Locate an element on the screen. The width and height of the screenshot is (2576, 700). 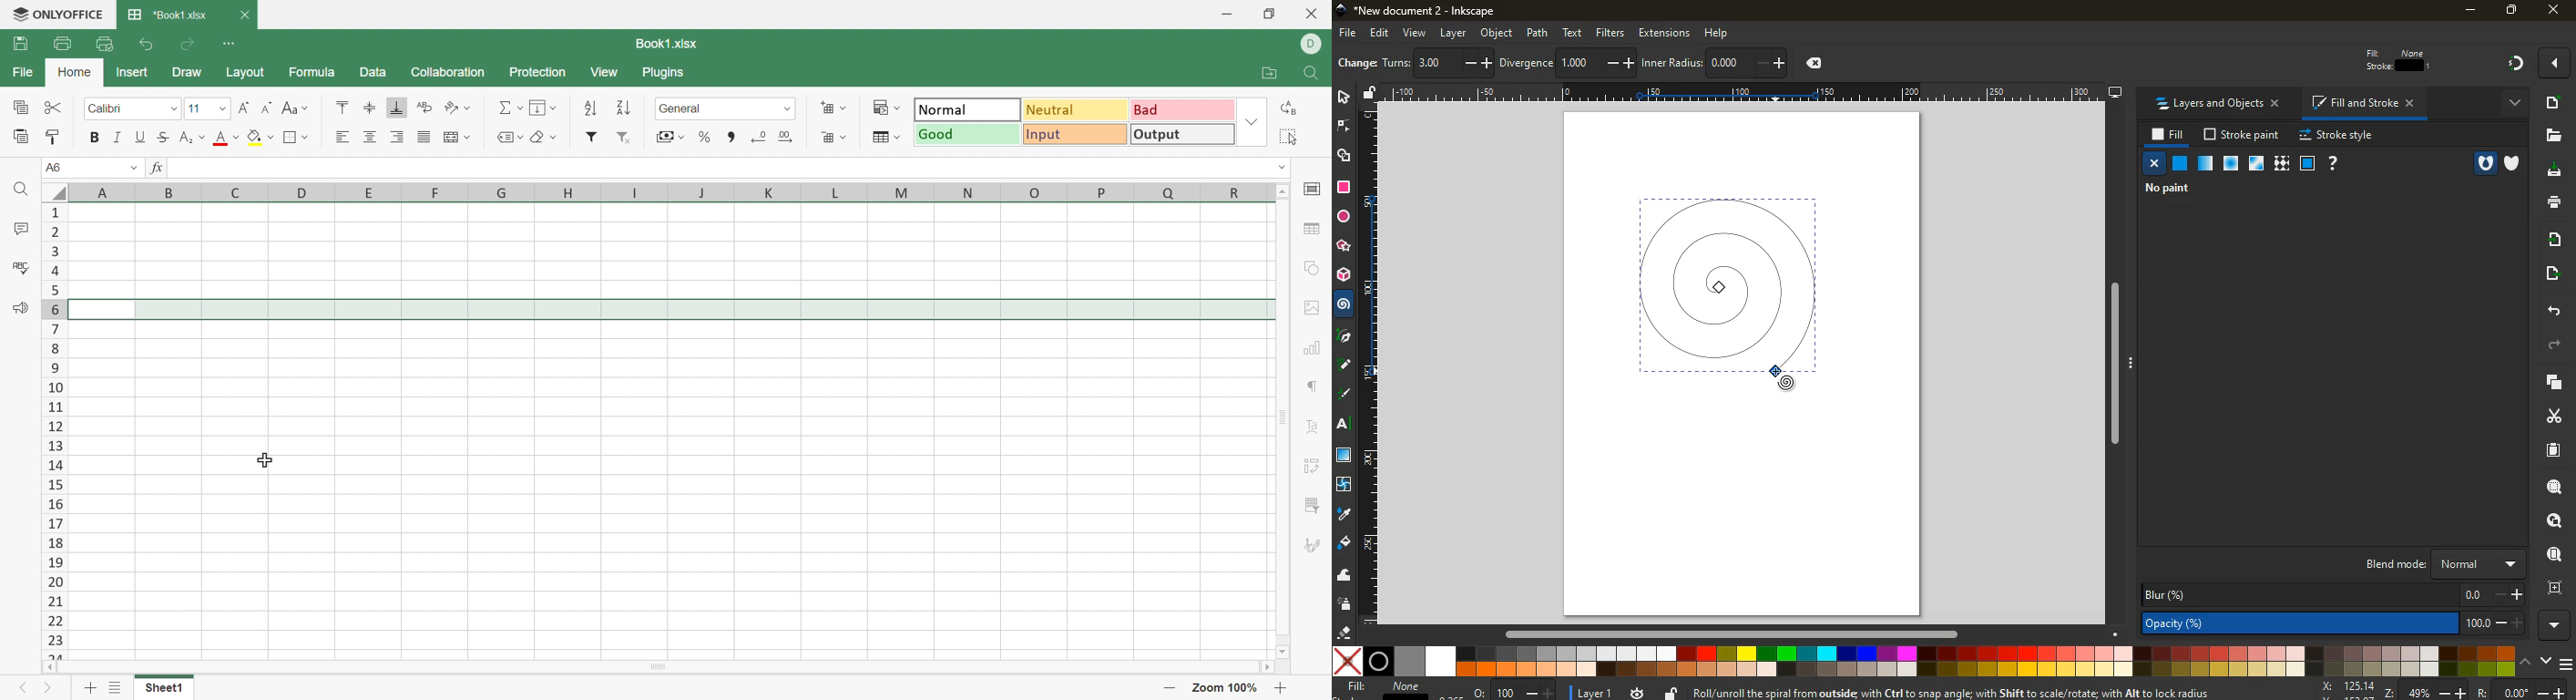
cut is located at coordinates (2546, 417).